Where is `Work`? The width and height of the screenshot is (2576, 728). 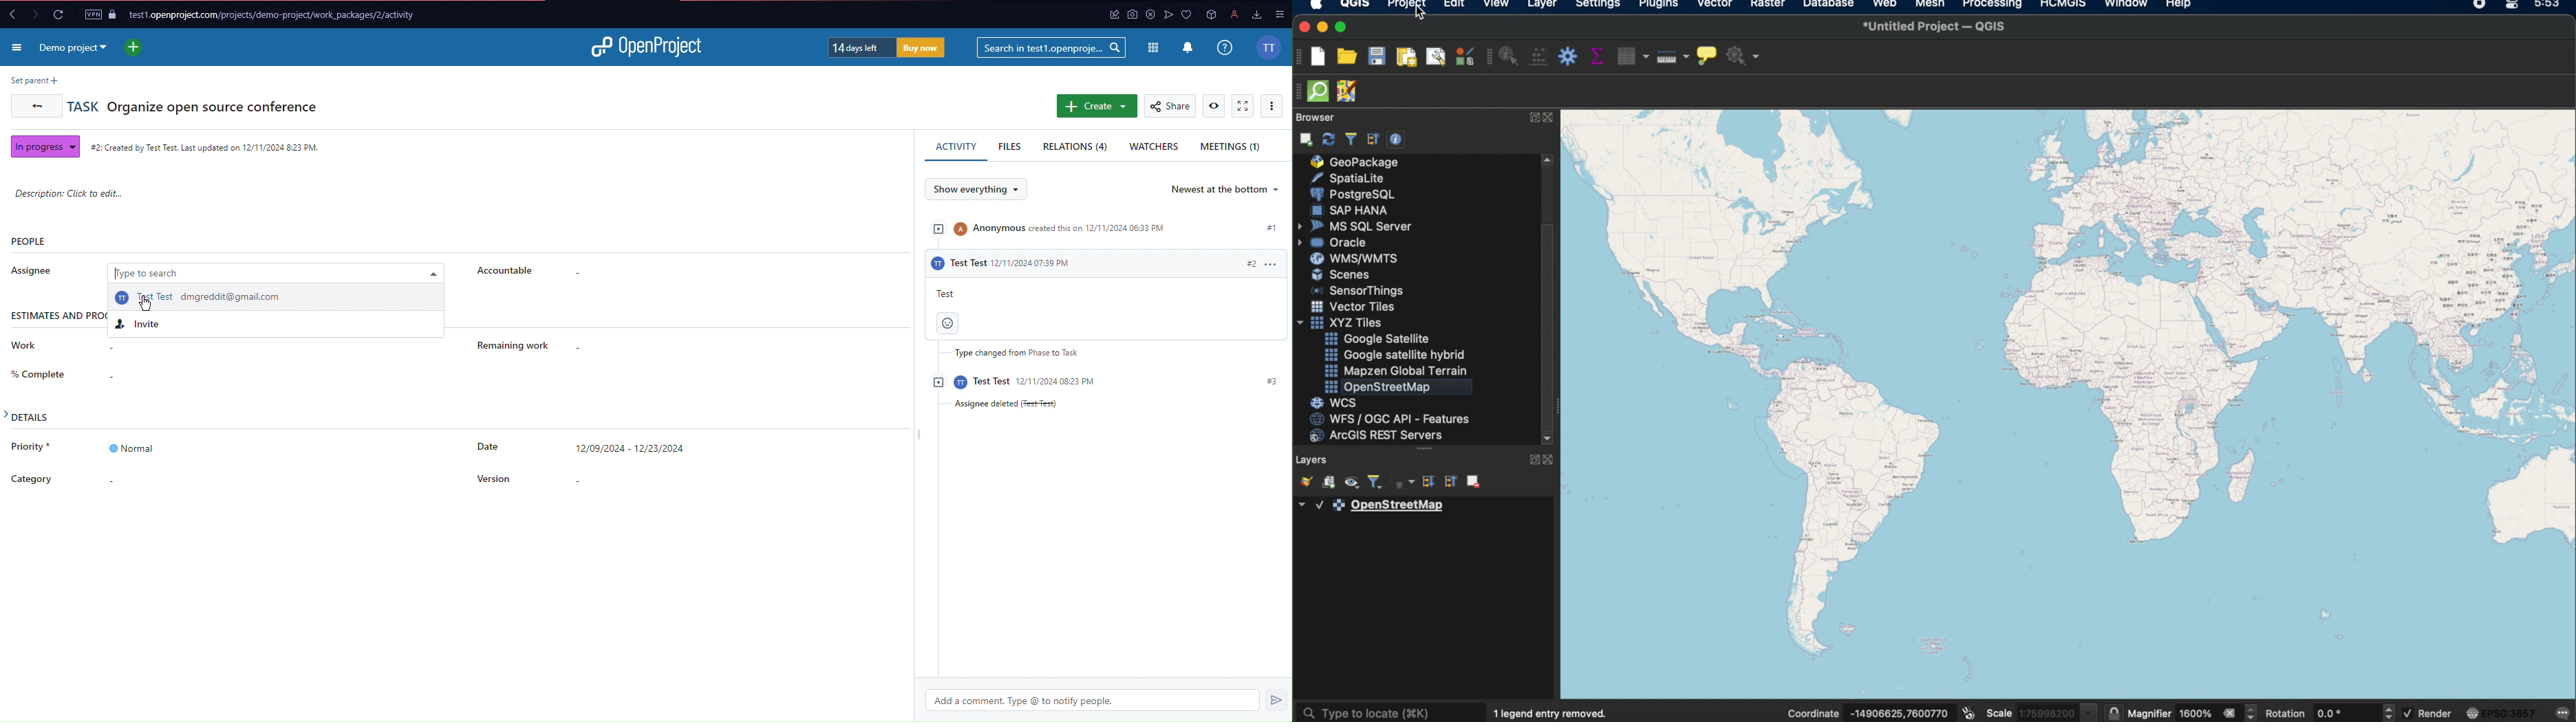 Work is located at coordinates (21, 344).